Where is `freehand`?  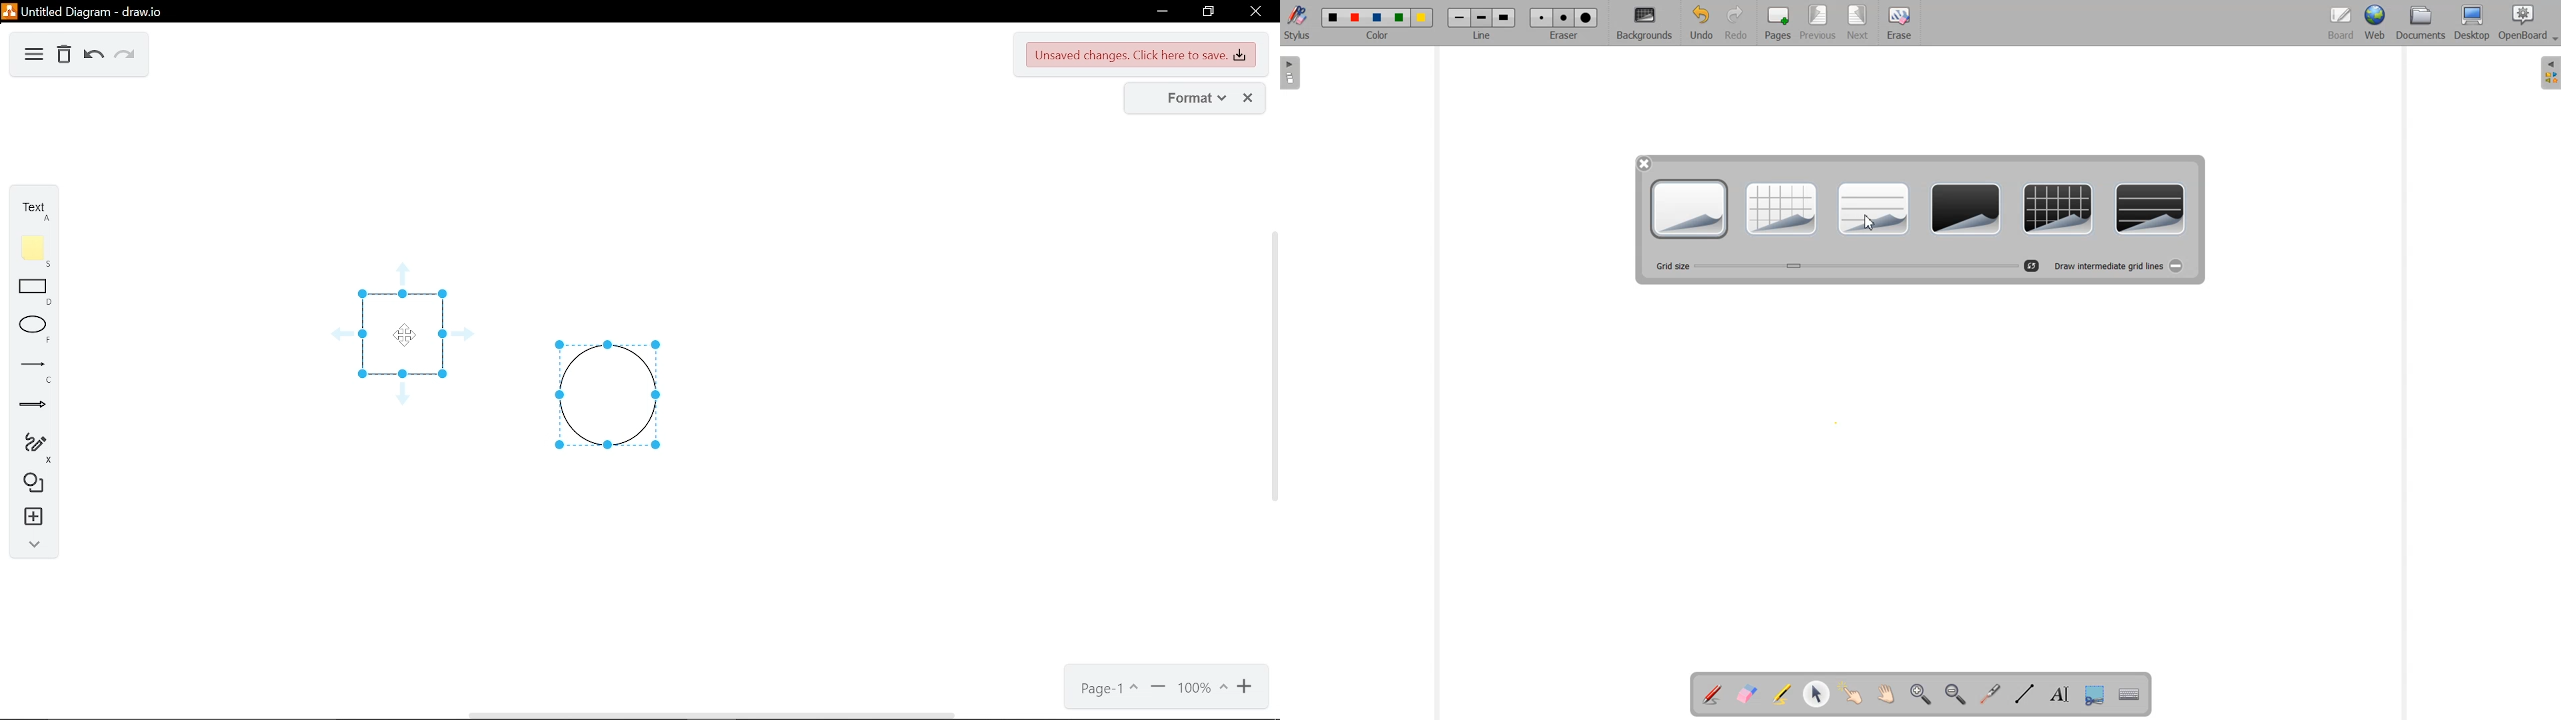 freehand is located at coordinates (29, 446).